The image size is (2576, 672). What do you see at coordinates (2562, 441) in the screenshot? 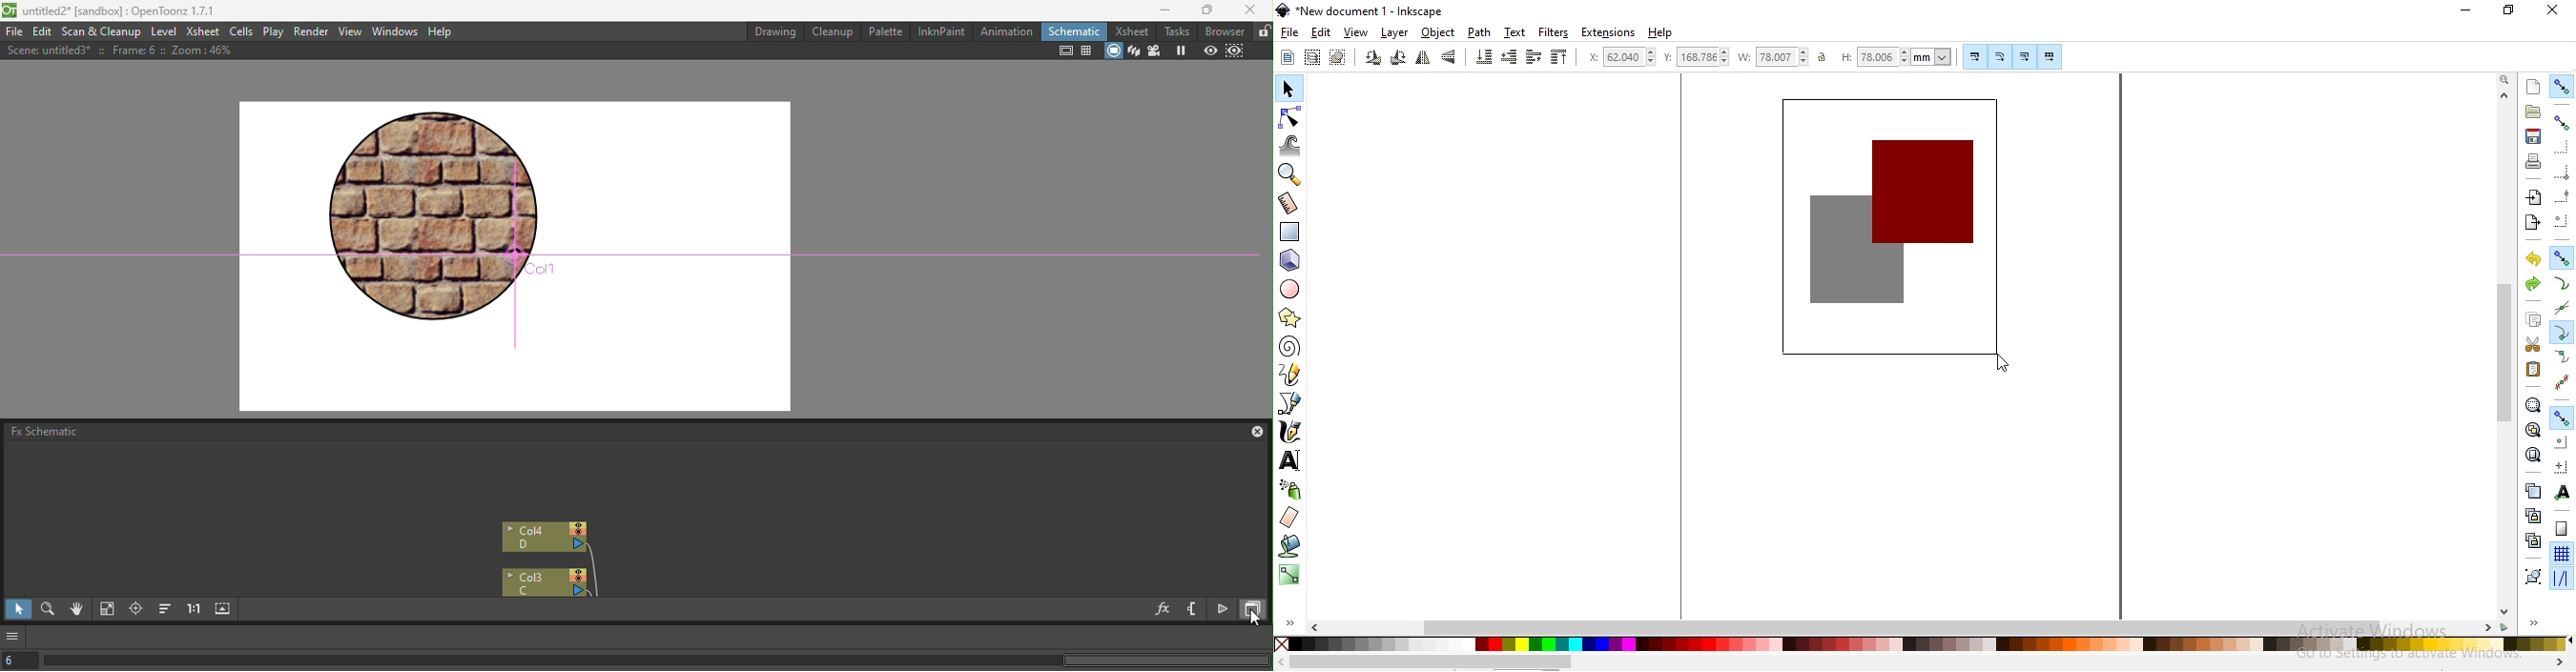
I see `snap centers of objects` at bounding box center [2562, 441].